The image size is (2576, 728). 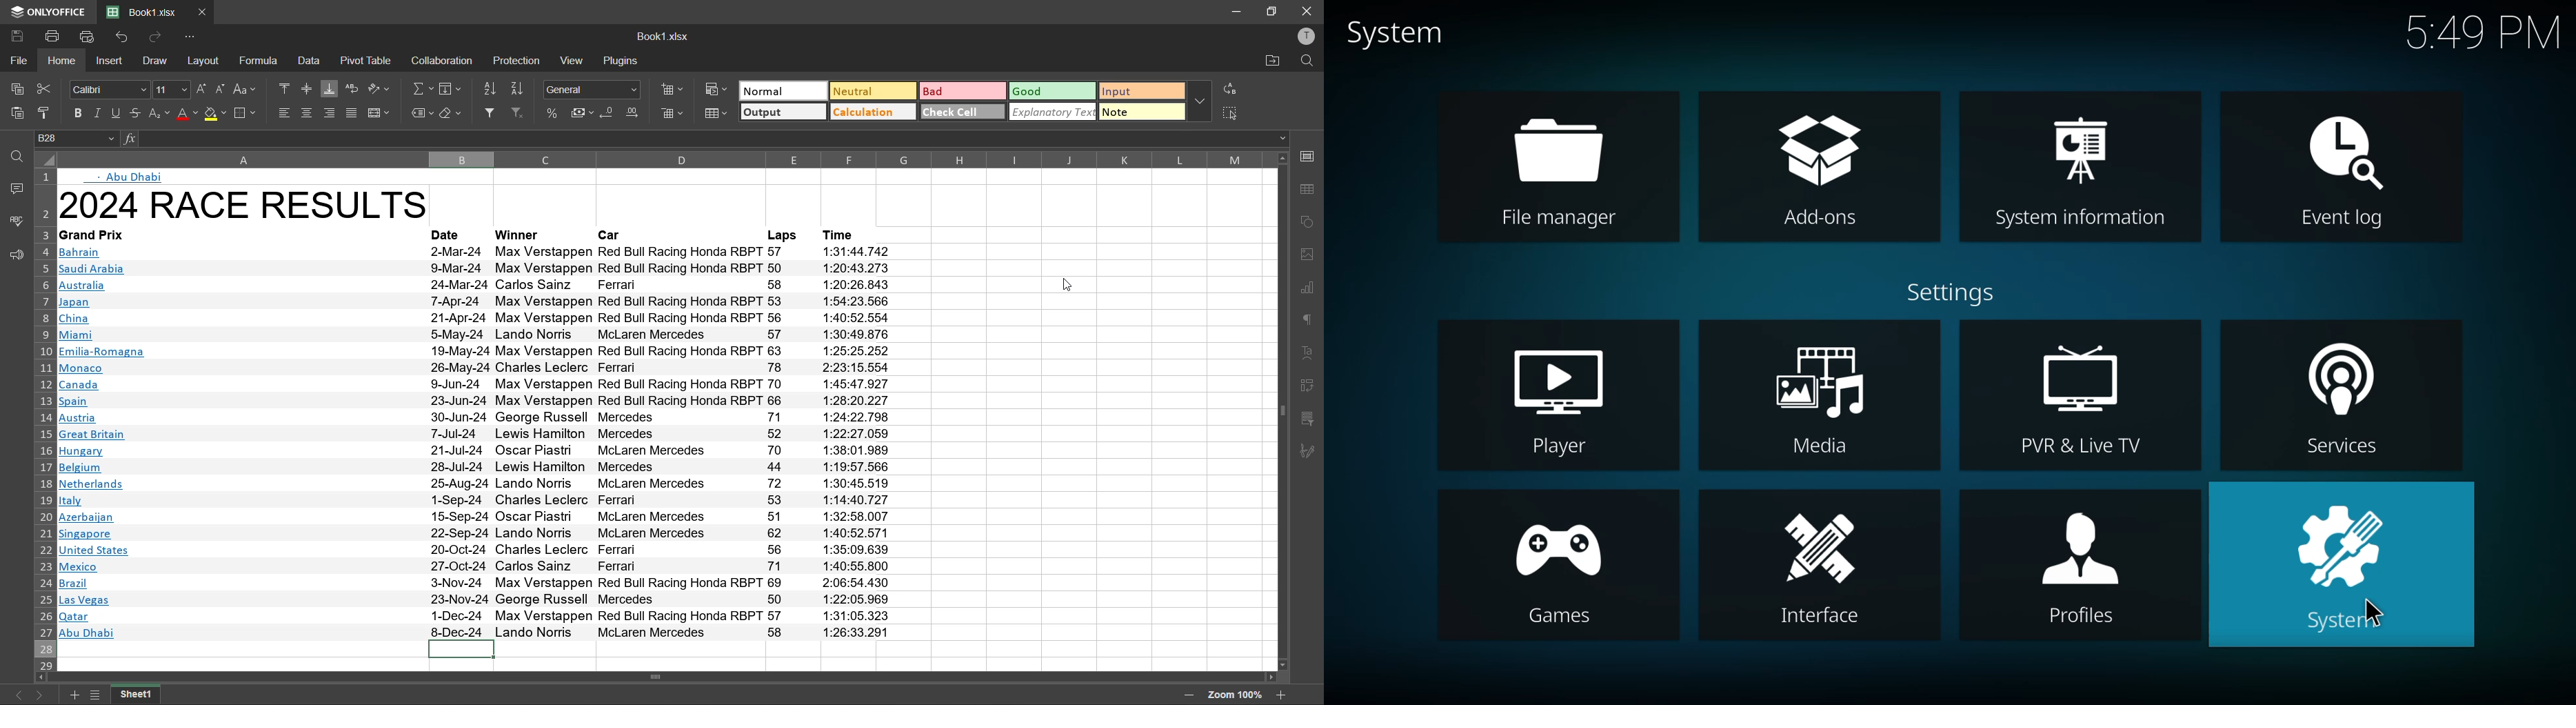 I want to click on bad, so click(x=963, y=90).